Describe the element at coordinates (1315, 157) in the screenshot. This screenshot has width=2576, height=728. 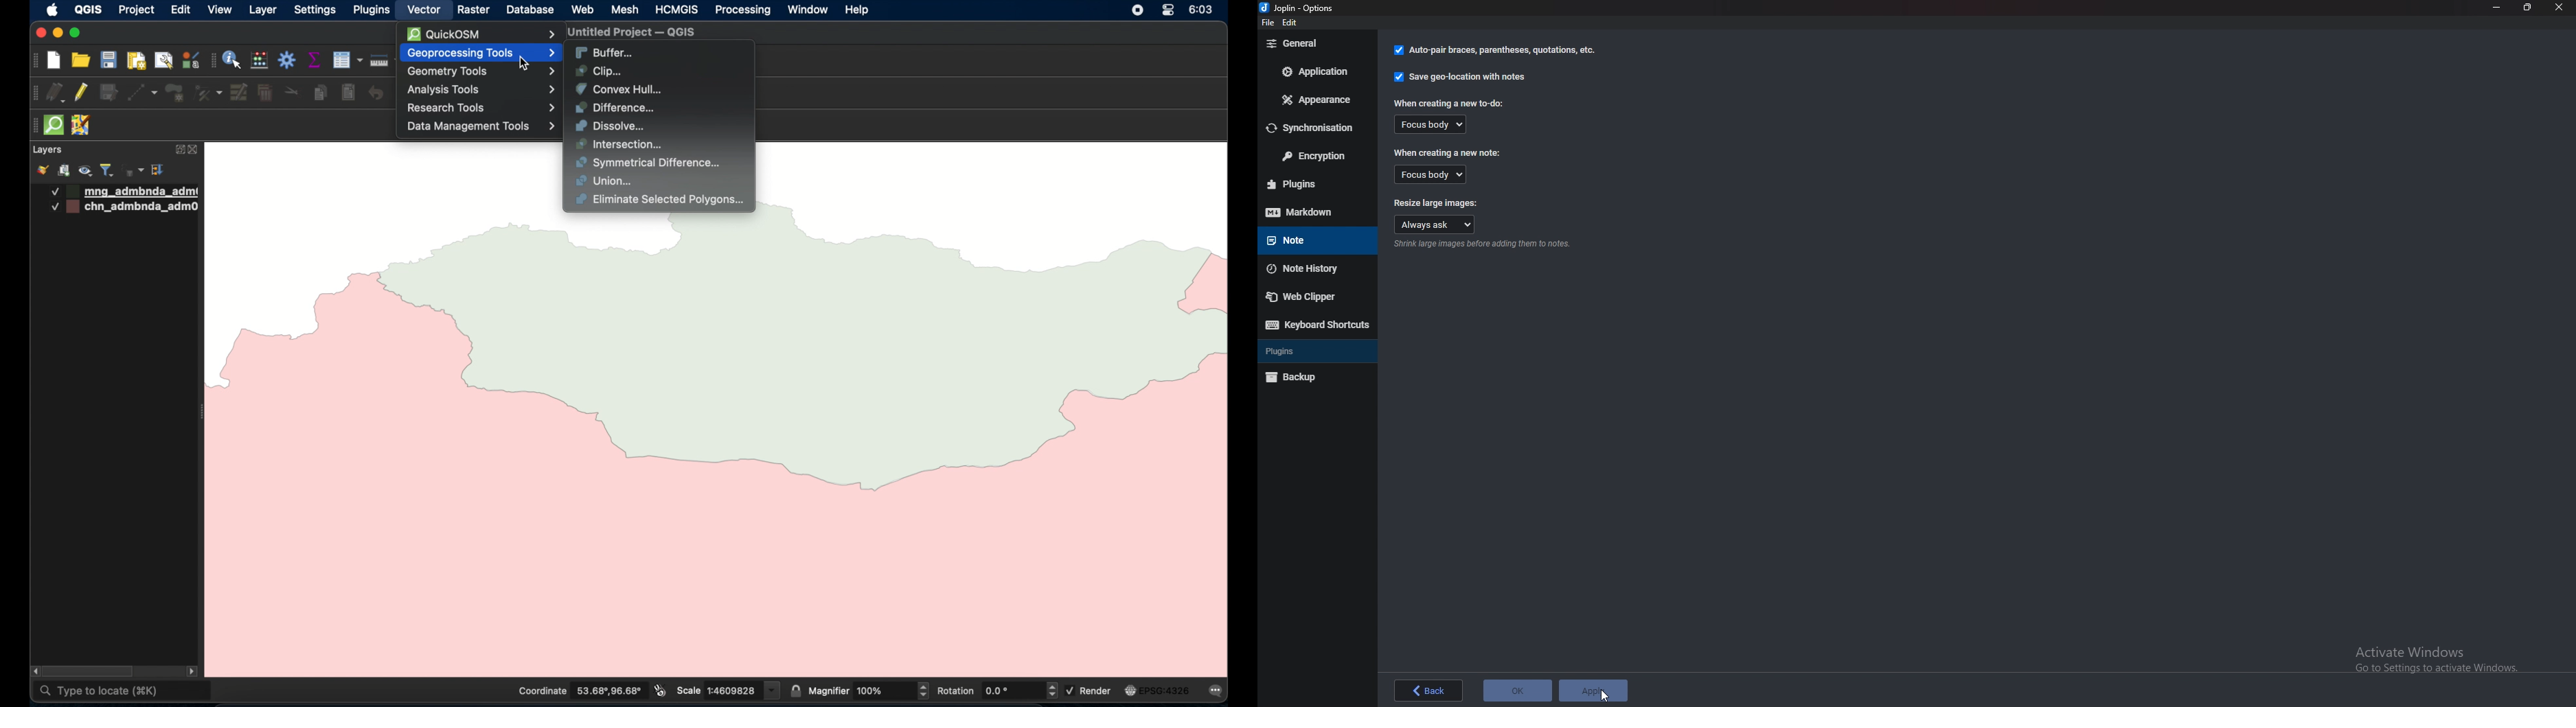
I see `Encryption` at that location.